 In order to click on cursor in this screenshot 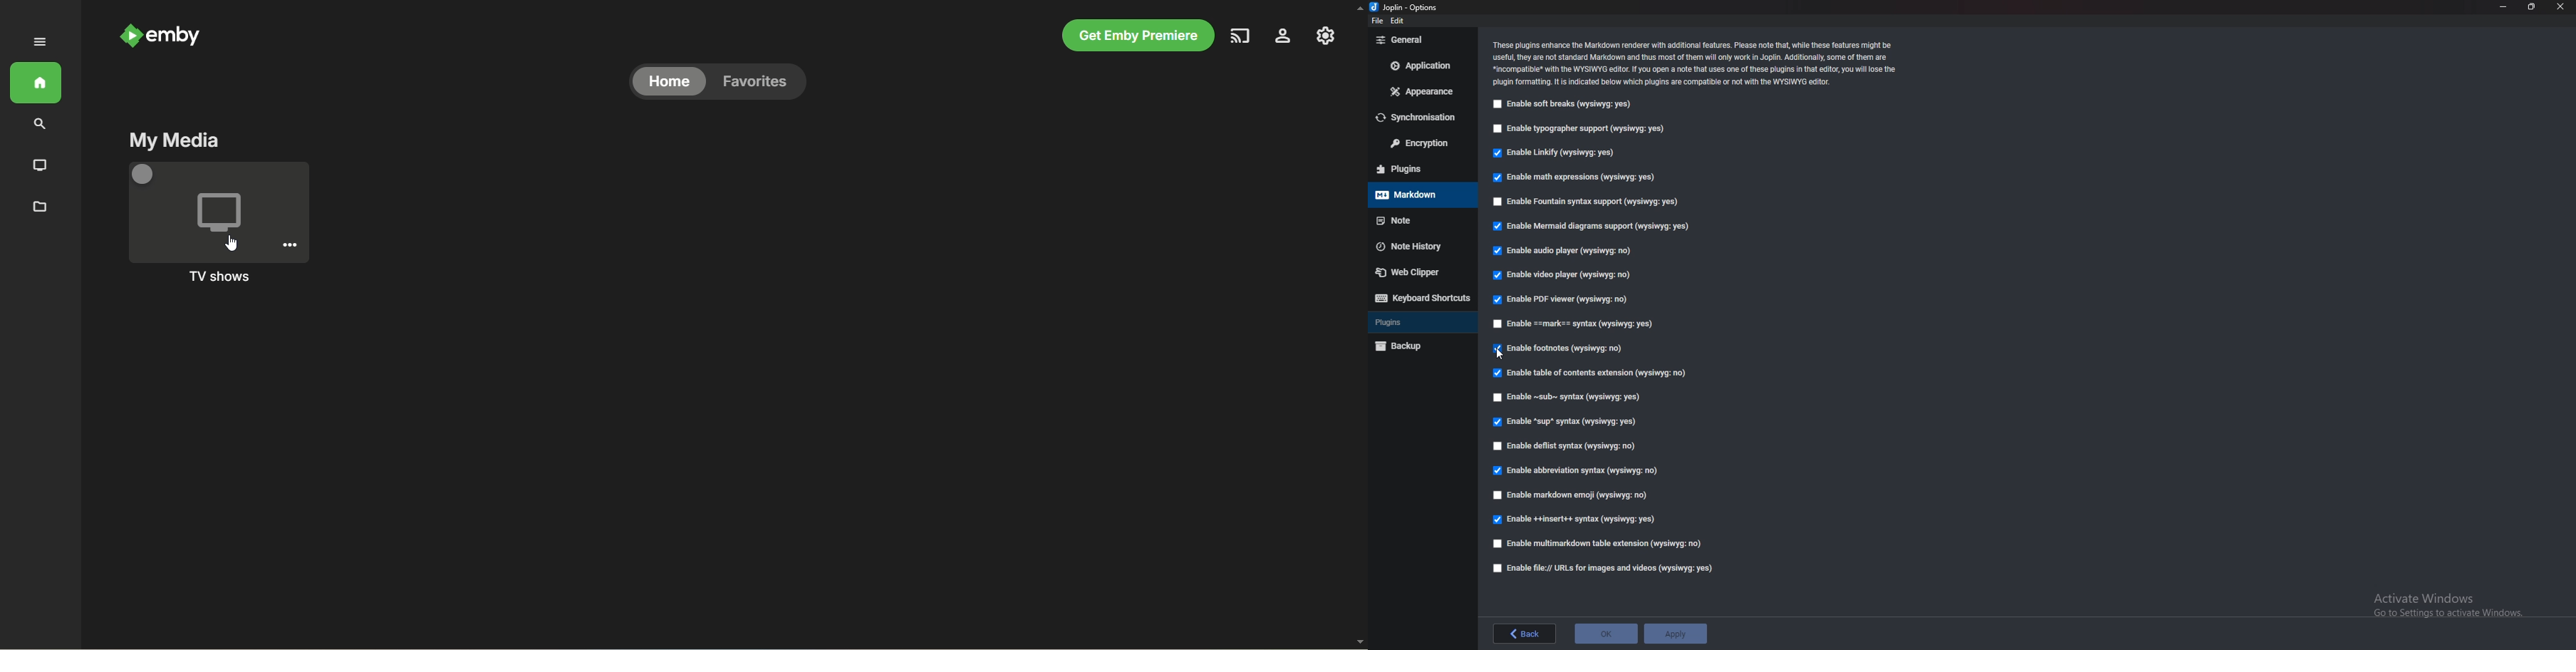, I will do `click(1502, 355)`.